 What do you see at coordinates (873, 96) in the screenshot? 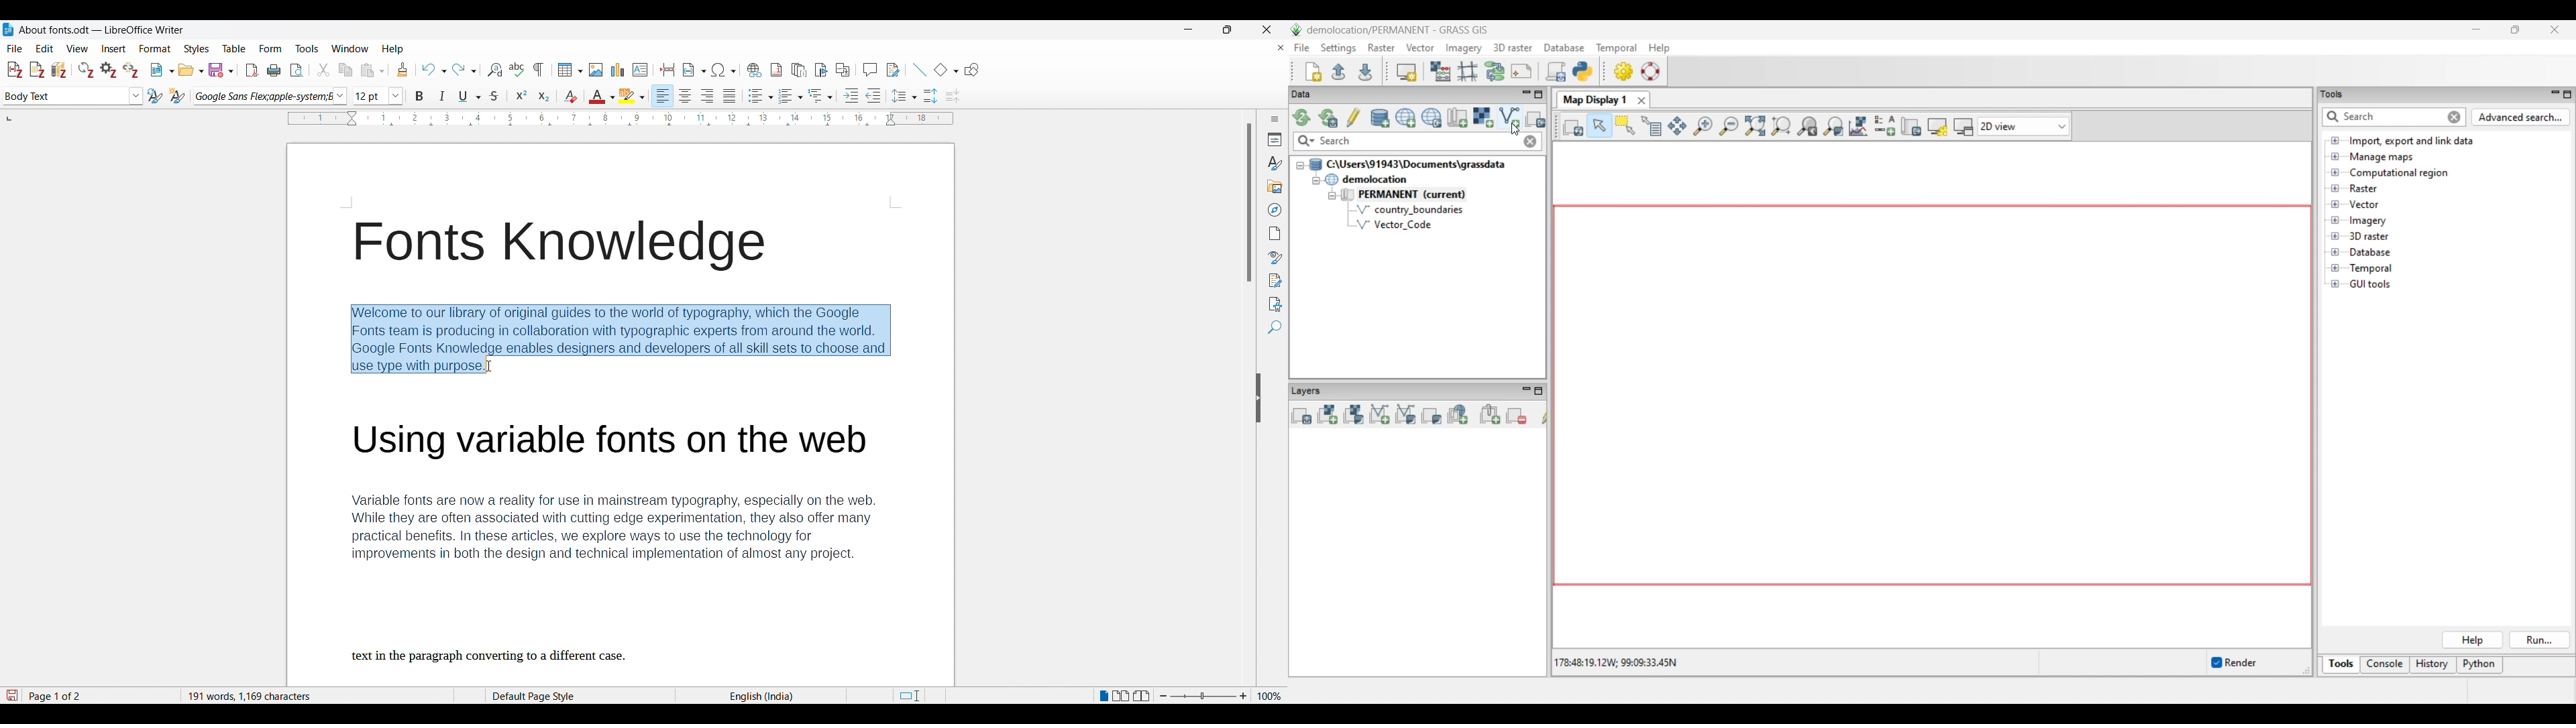
I see `Decrease indent` at bounding box center [873, 96].